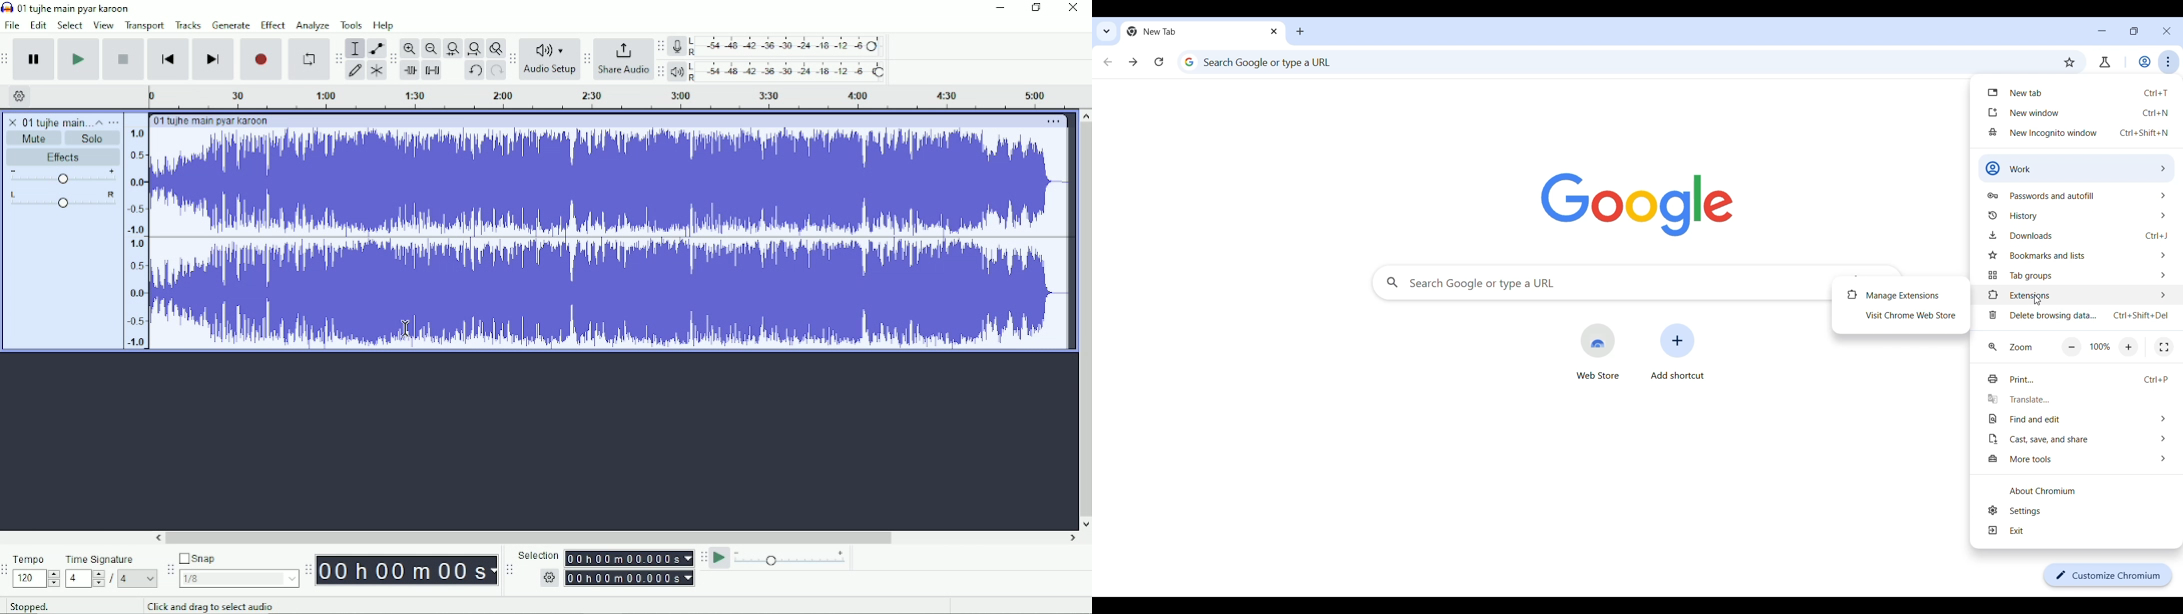  What do you see at coordinates (123, 58) in the screenshot?
I see `Stop` at bounding box center [123, 58].